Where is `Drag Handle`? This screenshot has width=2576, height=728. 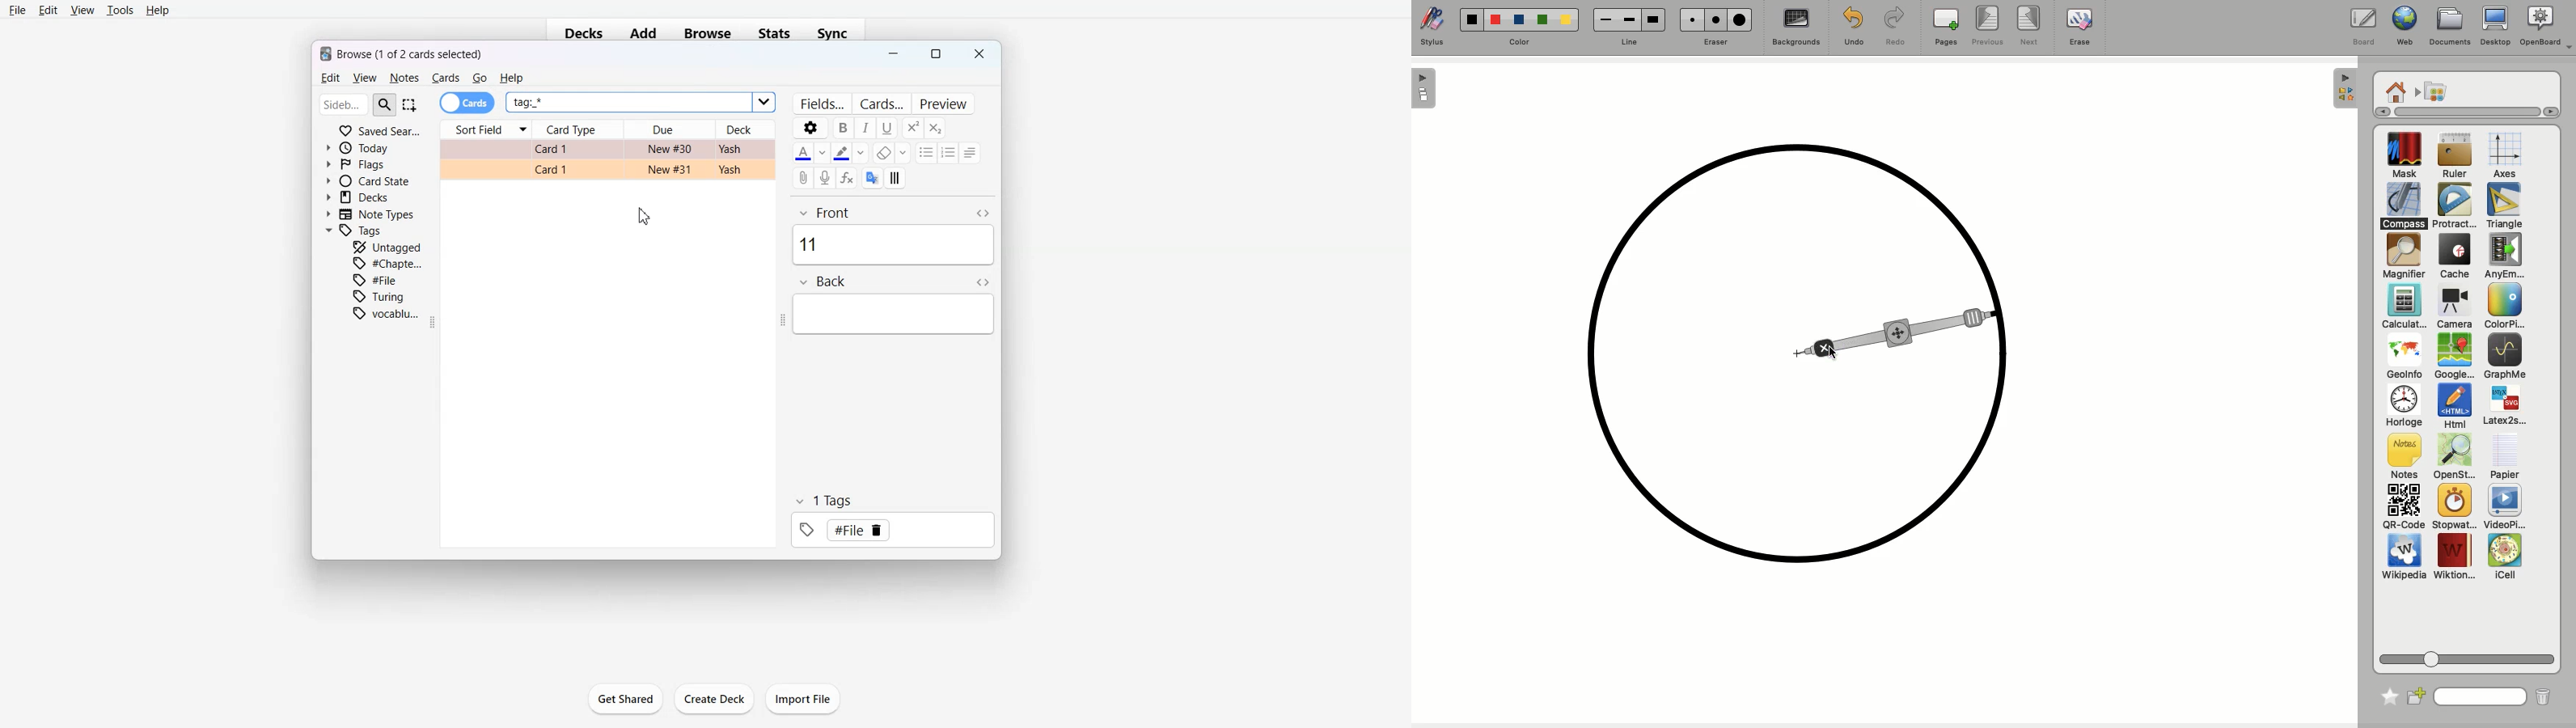
Drag Handle is located at coordinates (435, 322).